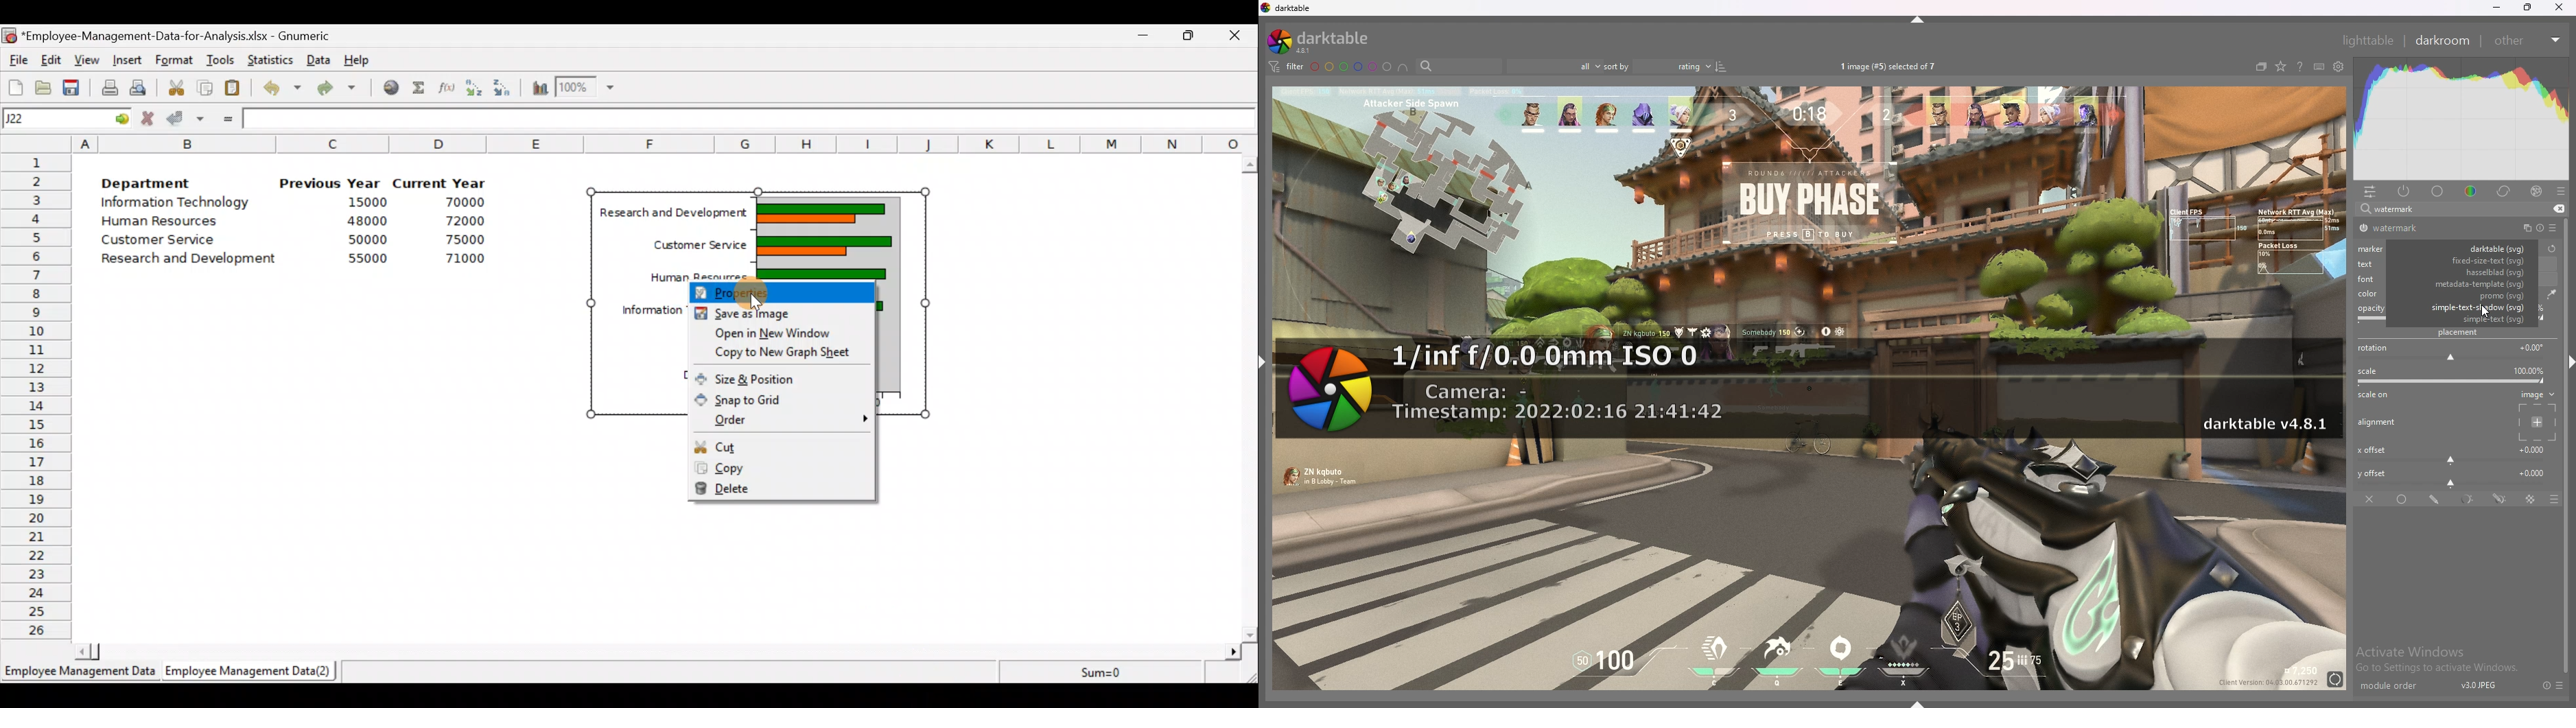 This screenshot has height=728, width=2576. What do you see at coordinates (37, 397) in the screenshot?
I see `Rows` at bounding box center [37, 397].